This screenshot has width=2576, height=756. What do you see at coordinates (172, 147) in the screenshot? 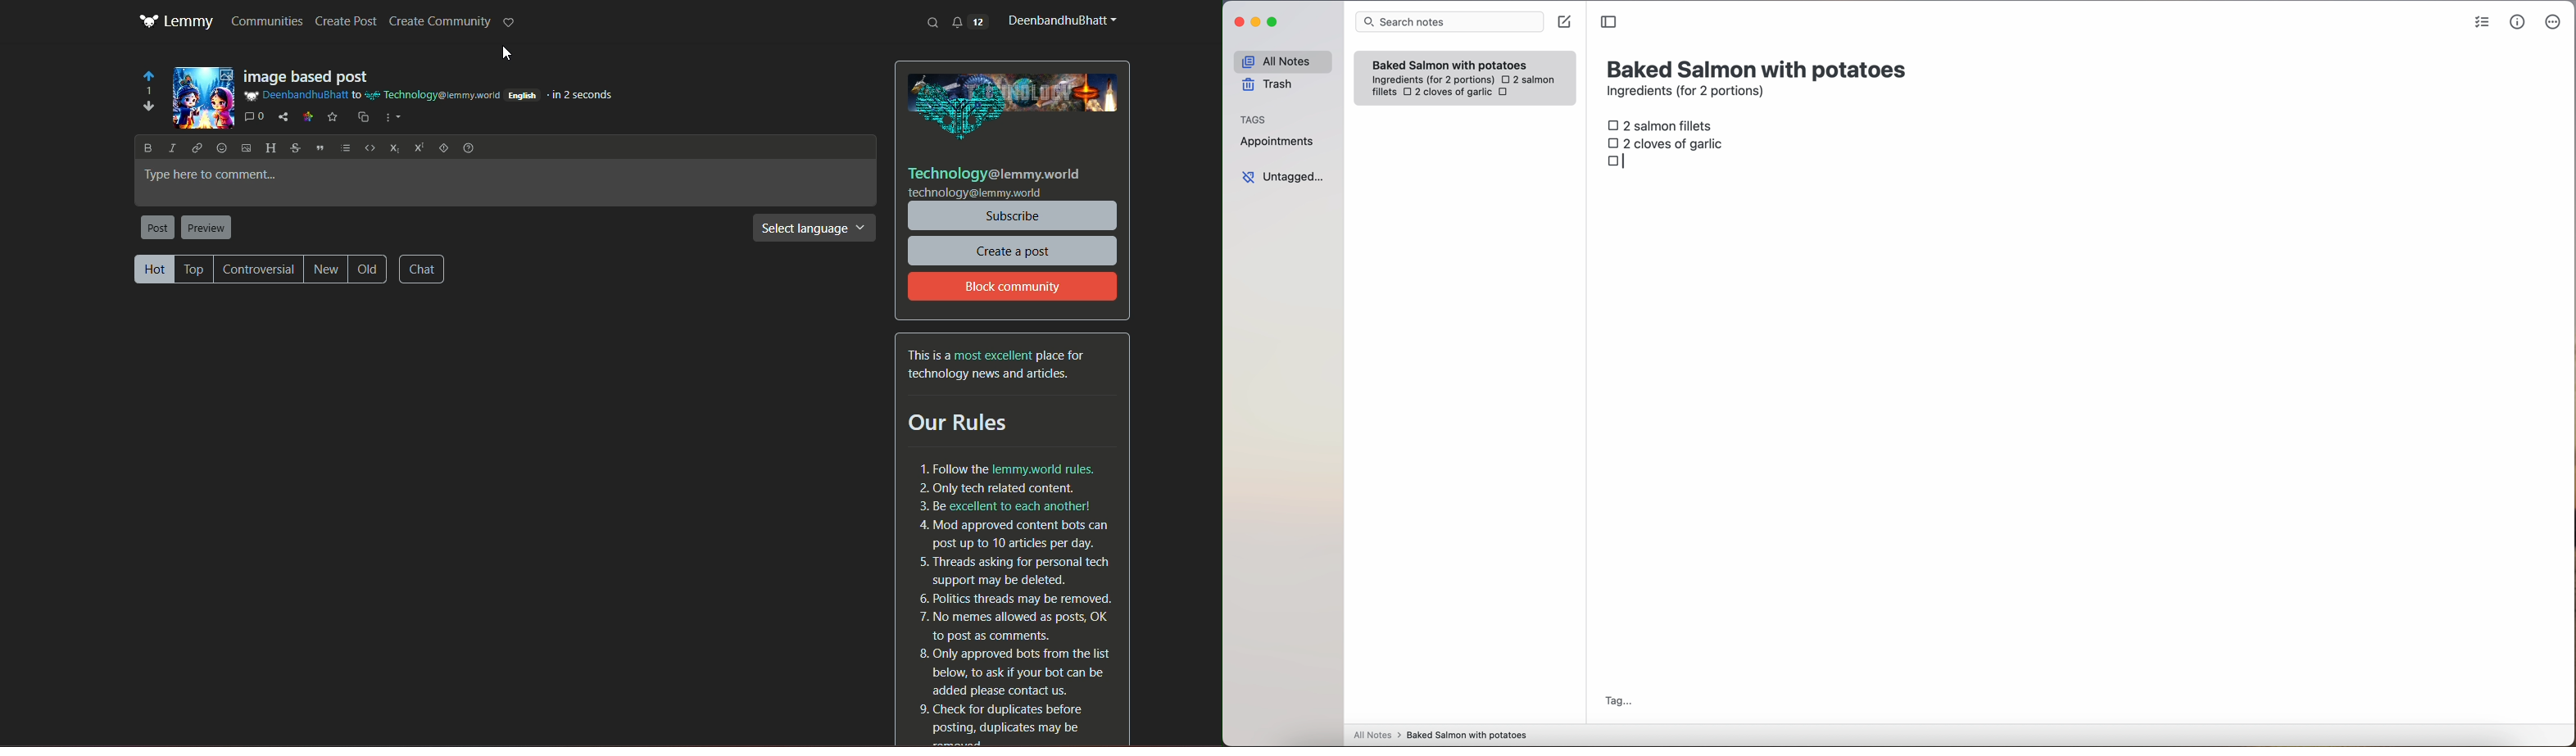
I see `italic` at bounding box center [172, 147].